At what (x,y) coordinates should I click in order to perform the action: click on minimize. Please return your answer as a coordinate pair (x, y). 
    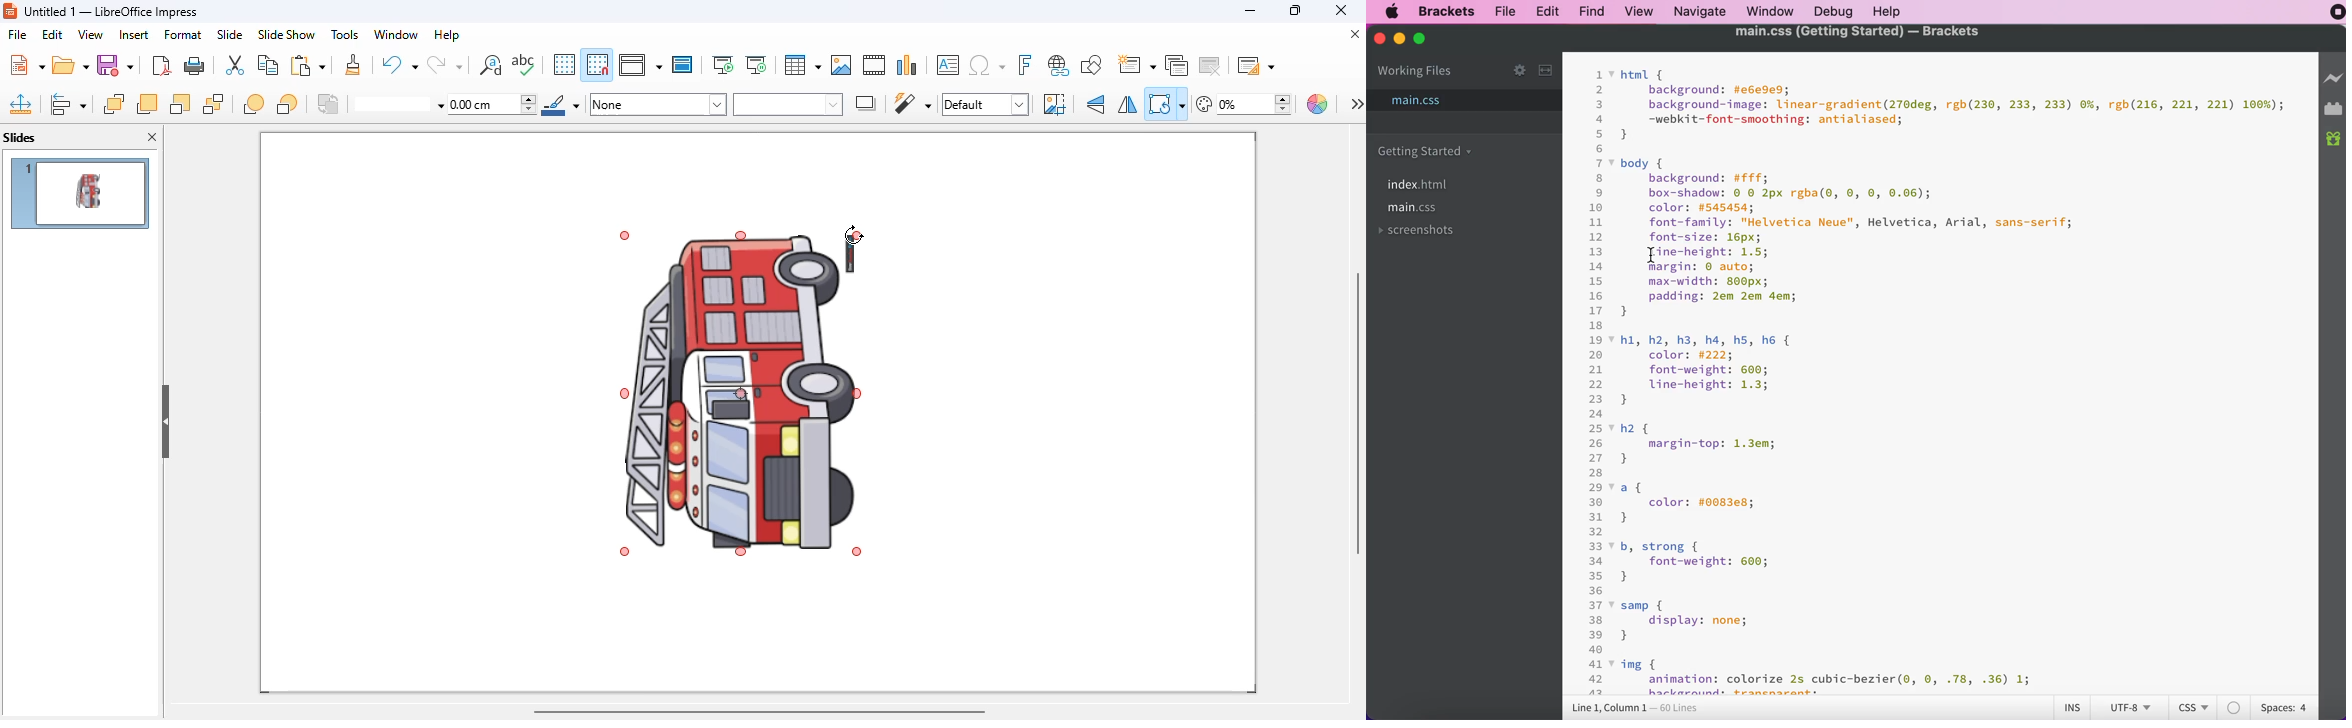
    Looking at the image, I should click on (1251, 10).